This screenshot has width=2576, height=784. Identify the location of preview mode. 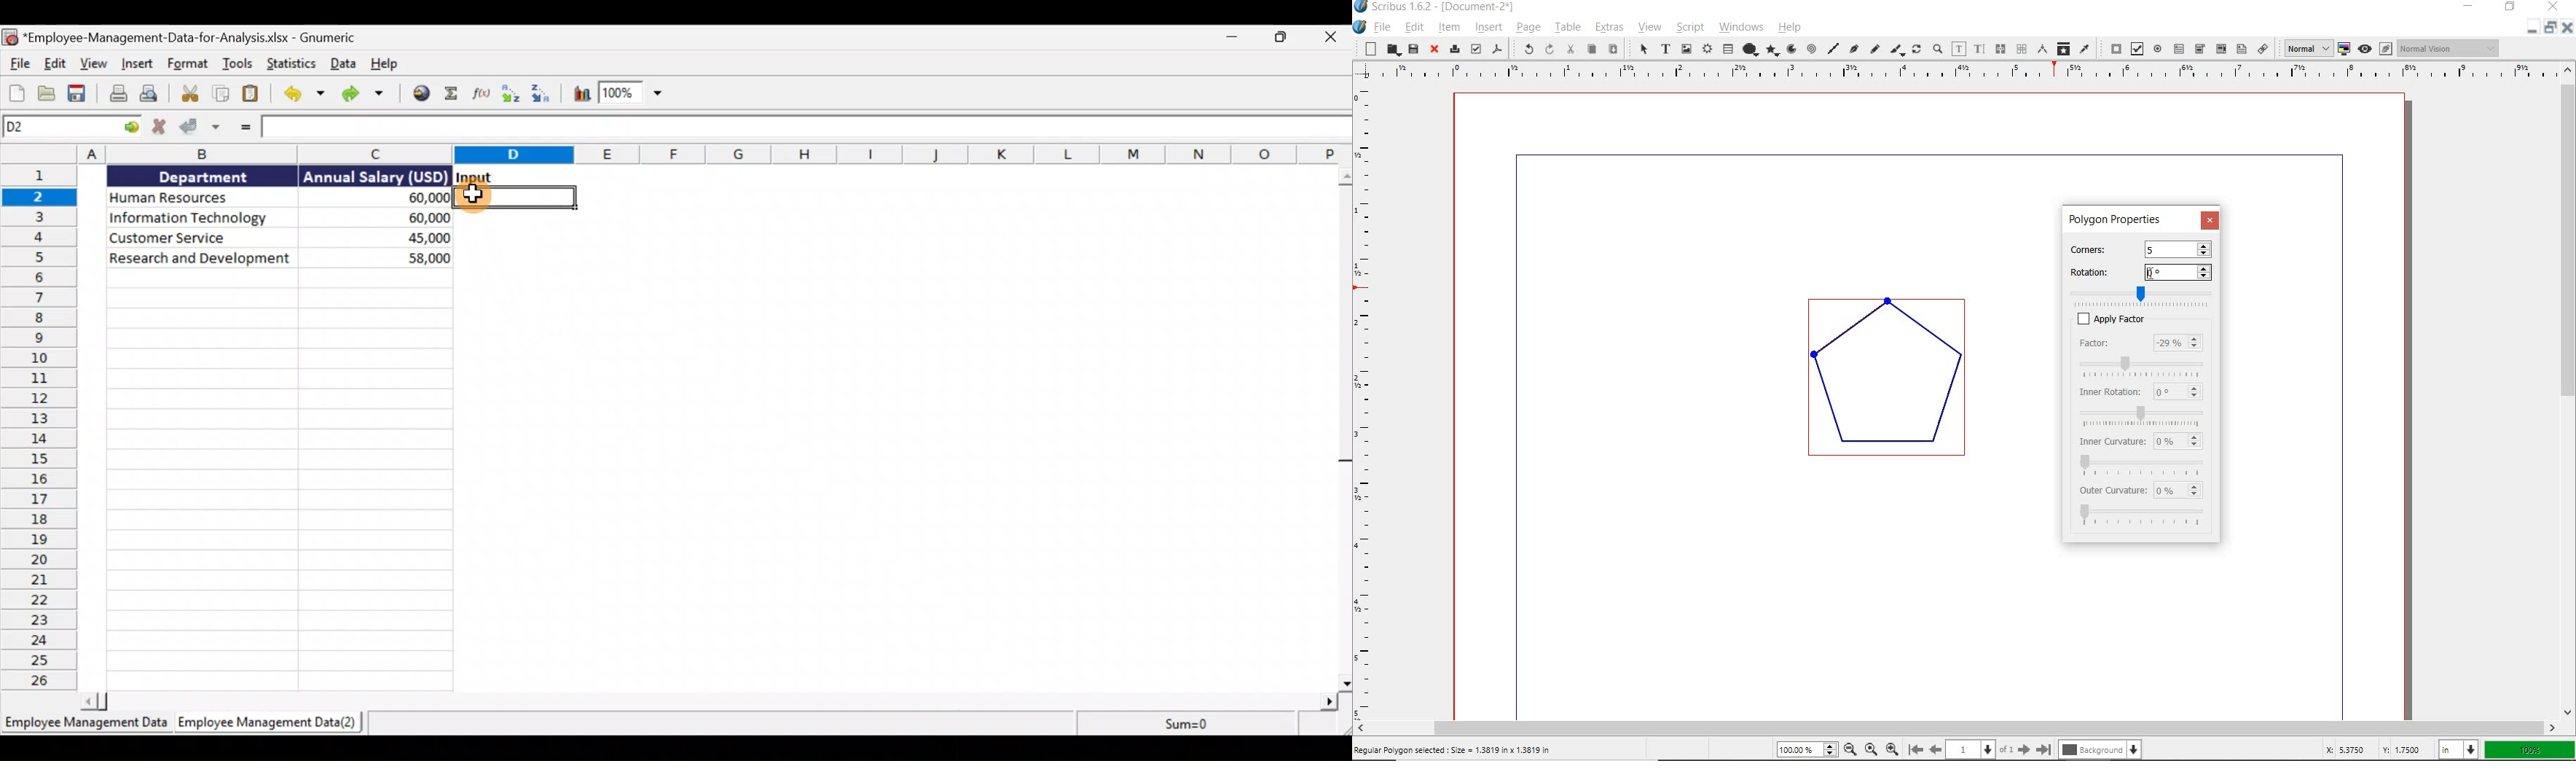
(2374, 49).